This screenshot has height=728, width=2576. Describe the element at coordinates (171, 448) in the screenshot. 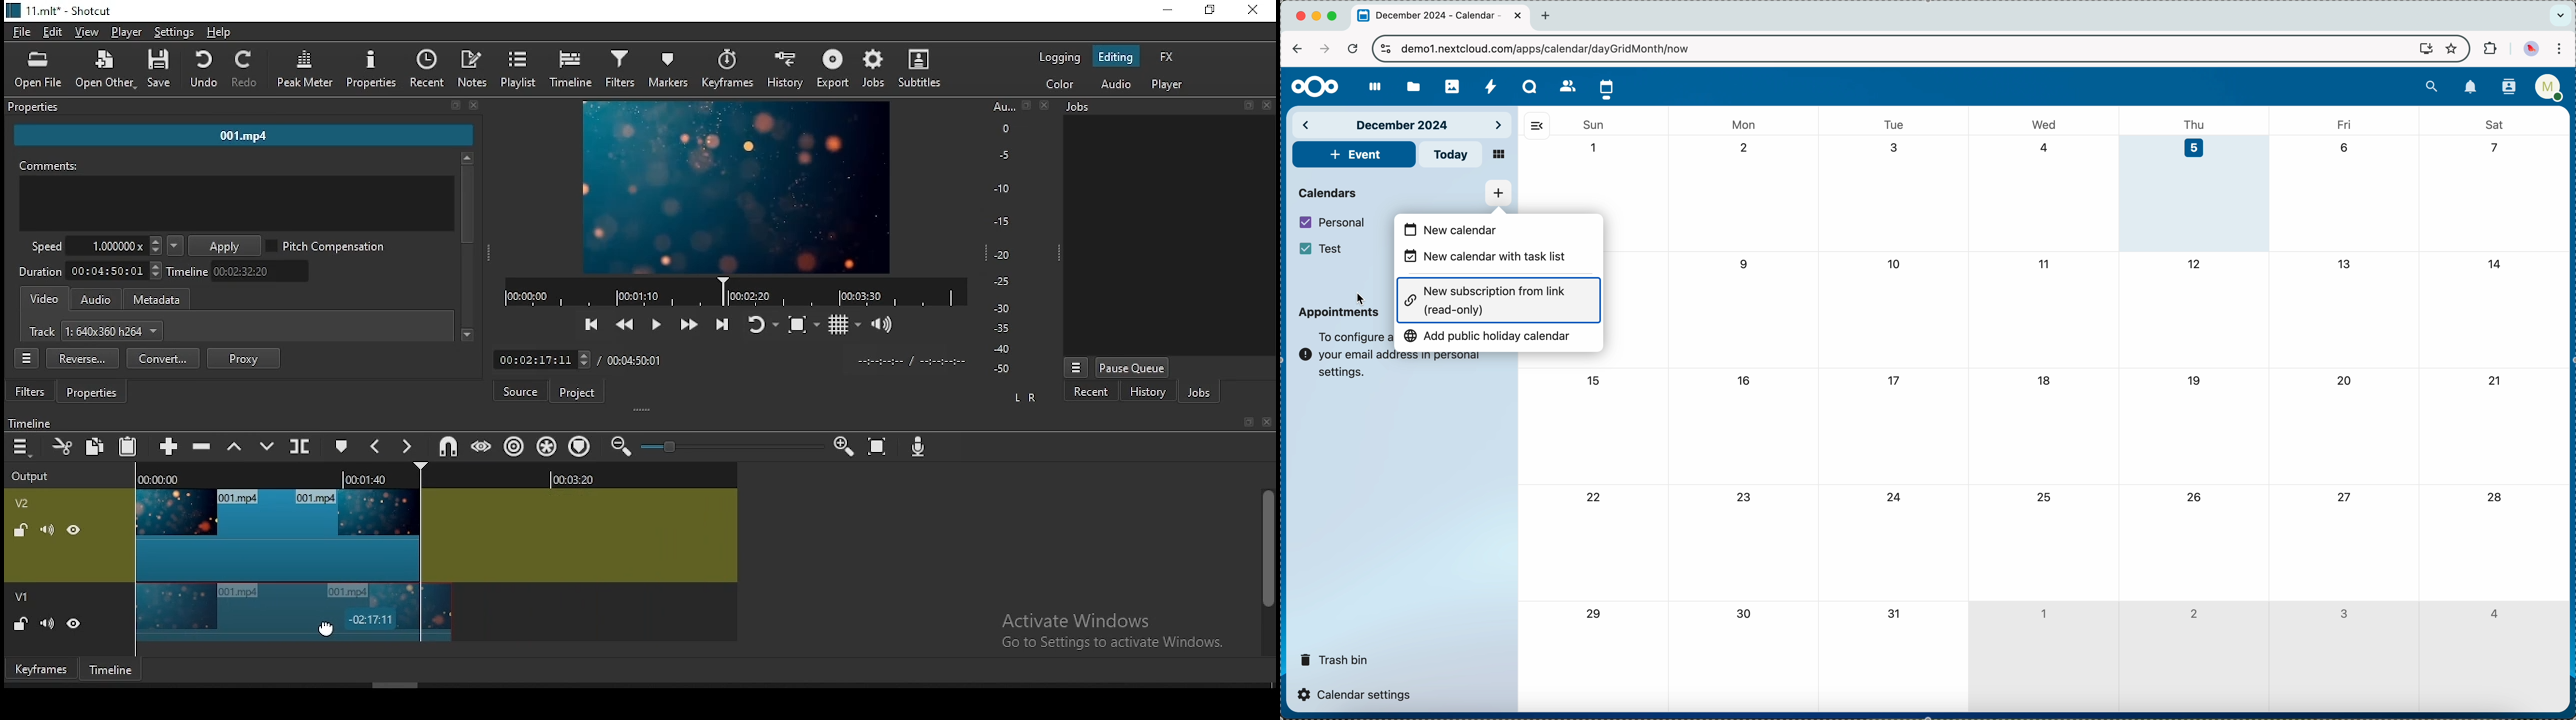

I see `append` at that location.